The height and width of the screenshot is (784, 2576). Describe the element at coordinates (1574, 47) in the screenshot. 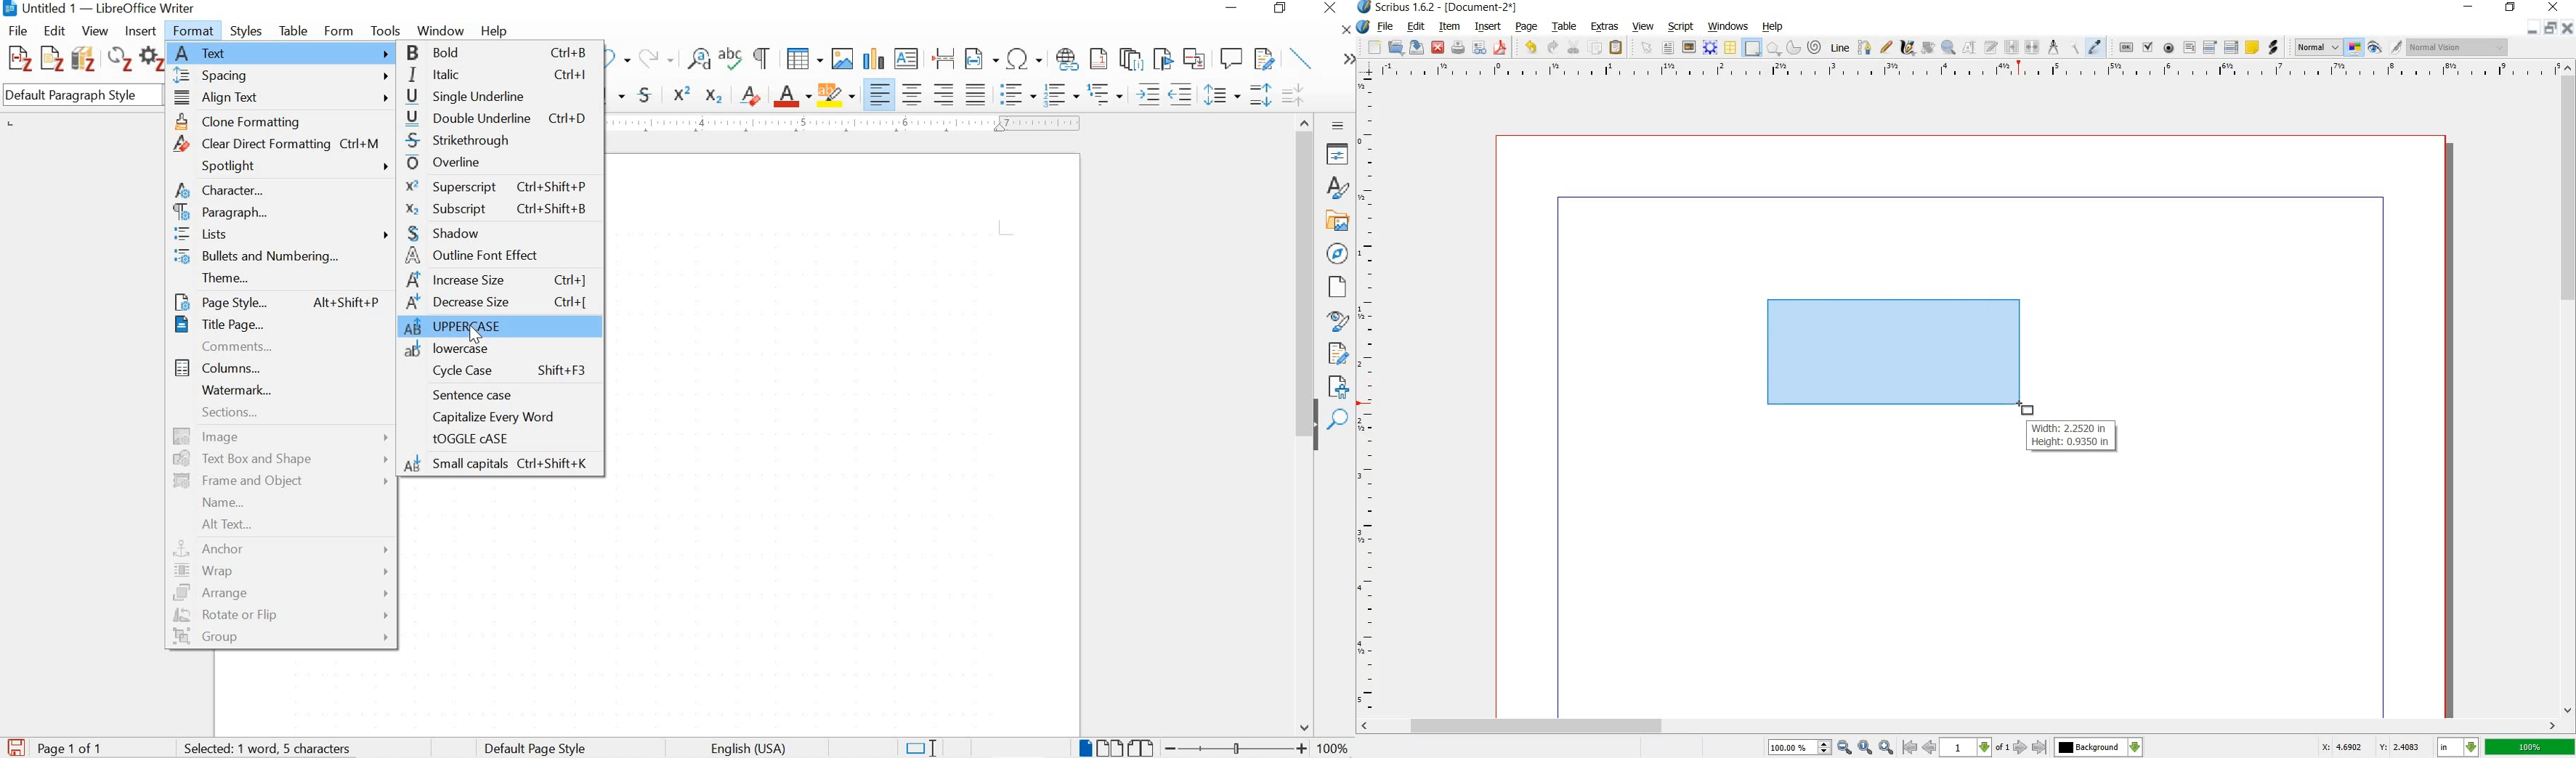

I see `CUT` at that location.